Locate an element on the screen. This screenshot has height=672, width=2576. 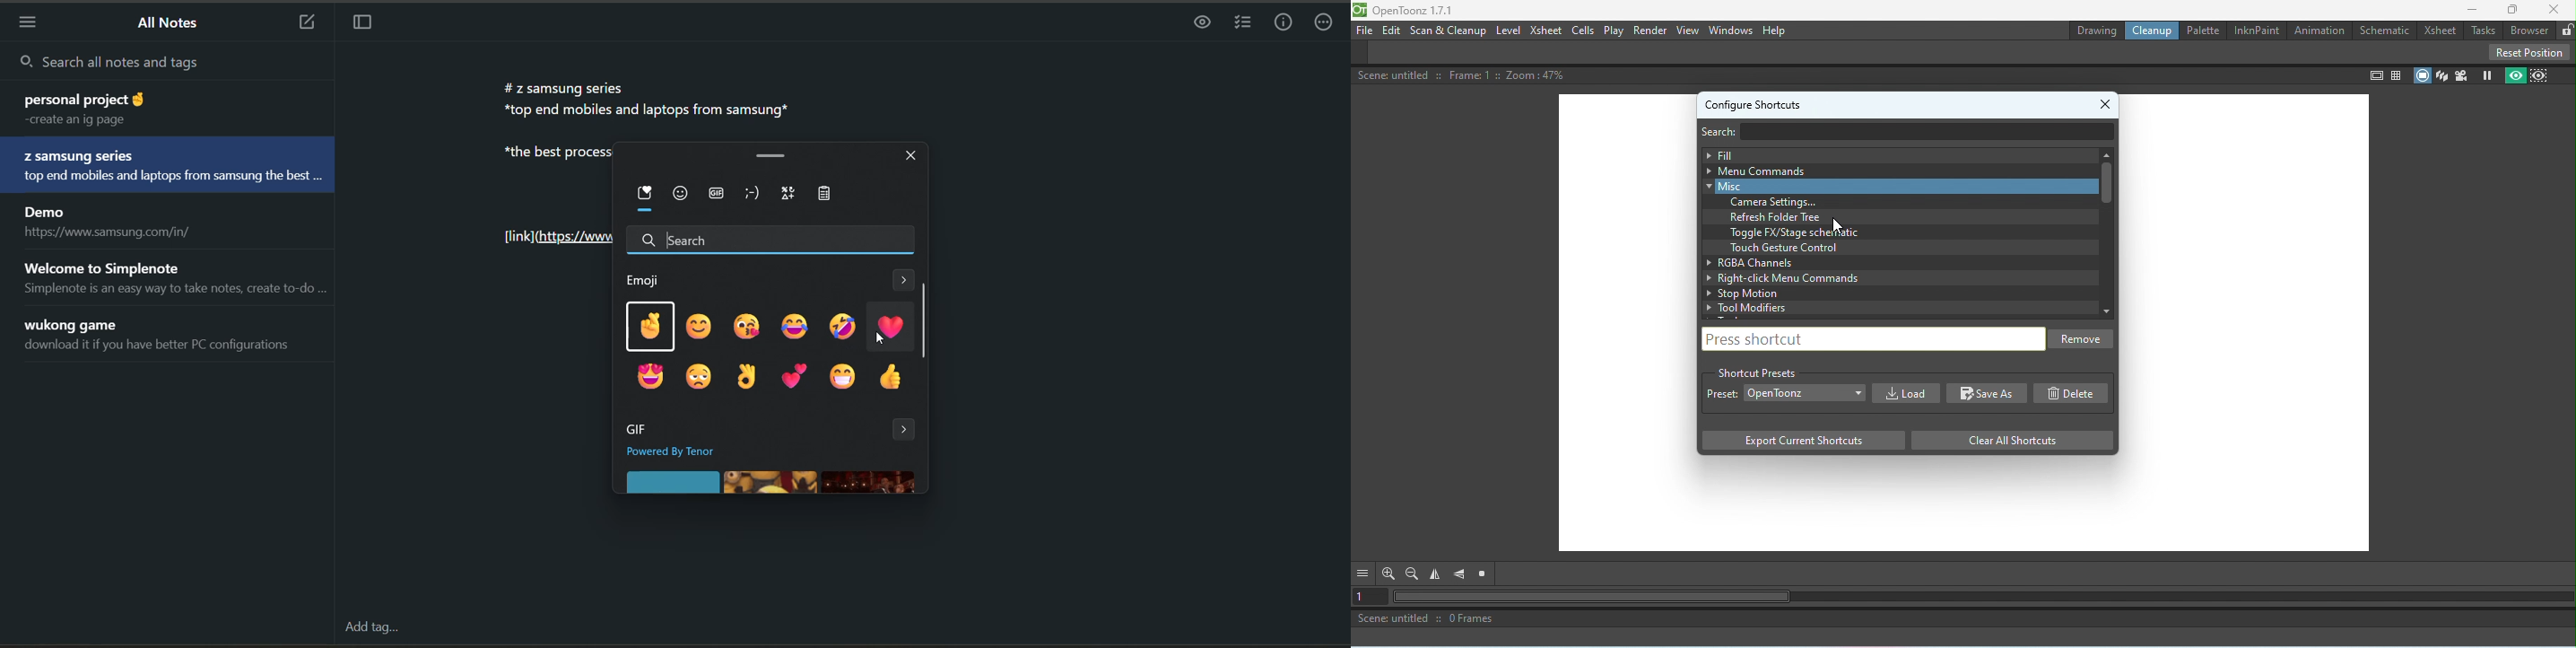
Lock rooms tab is located at coordinates (2566, 29).